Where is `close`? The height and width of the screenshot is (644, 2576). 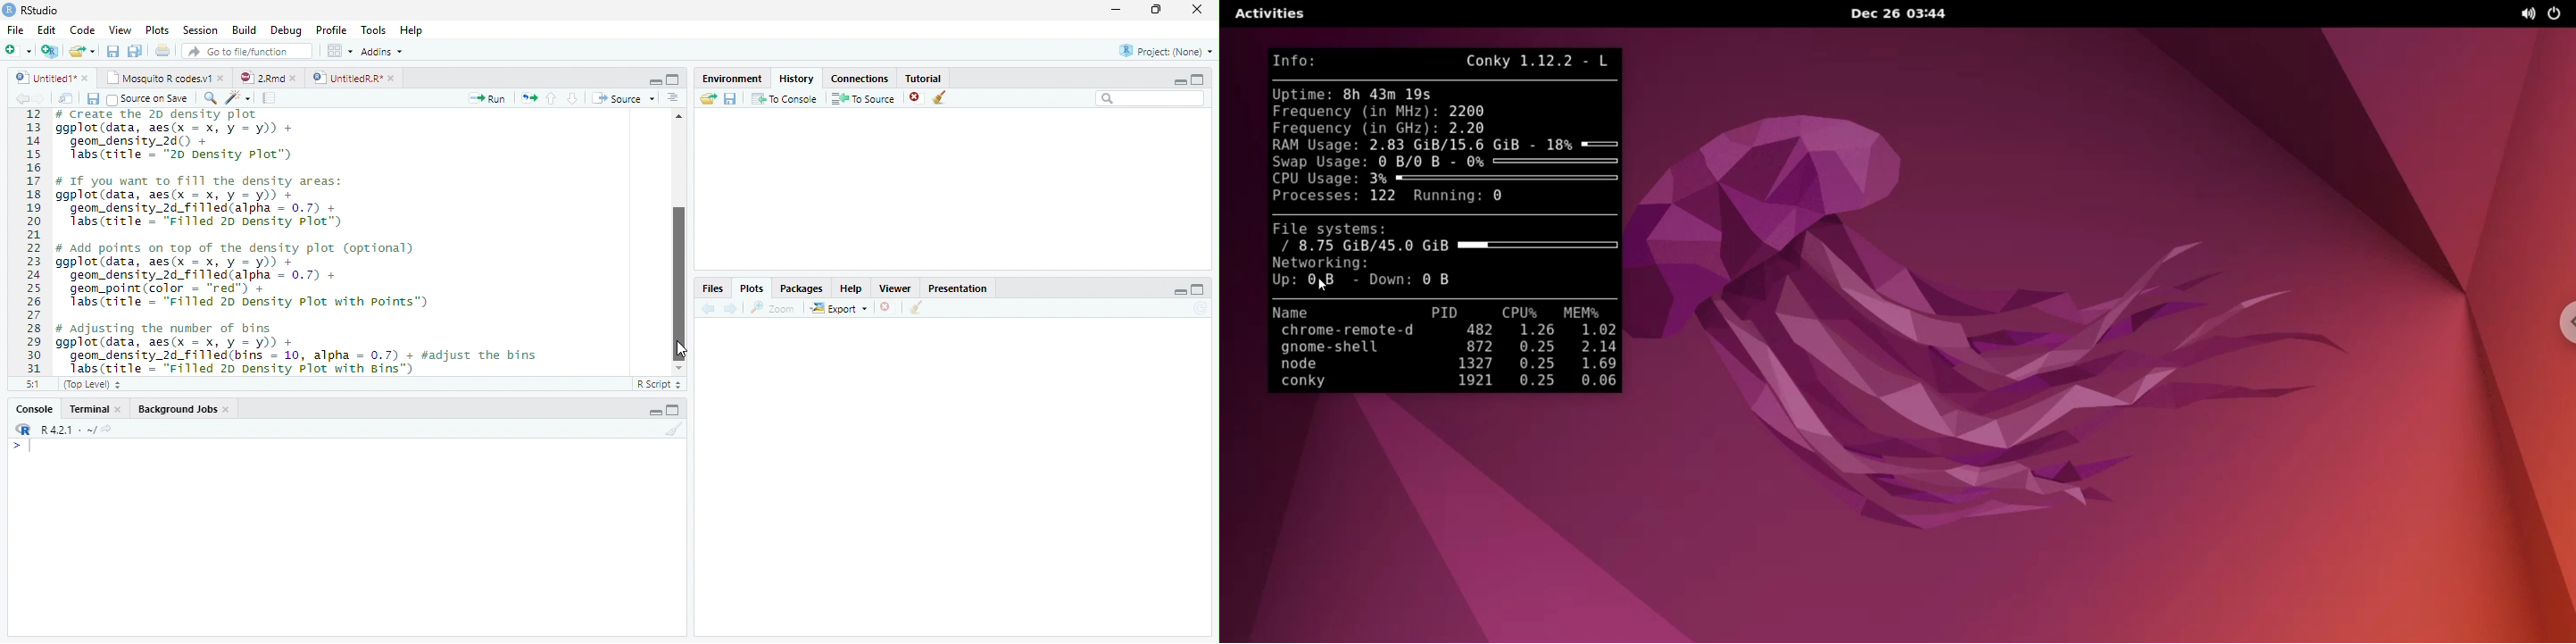
close is located at coordinates (223, 79).